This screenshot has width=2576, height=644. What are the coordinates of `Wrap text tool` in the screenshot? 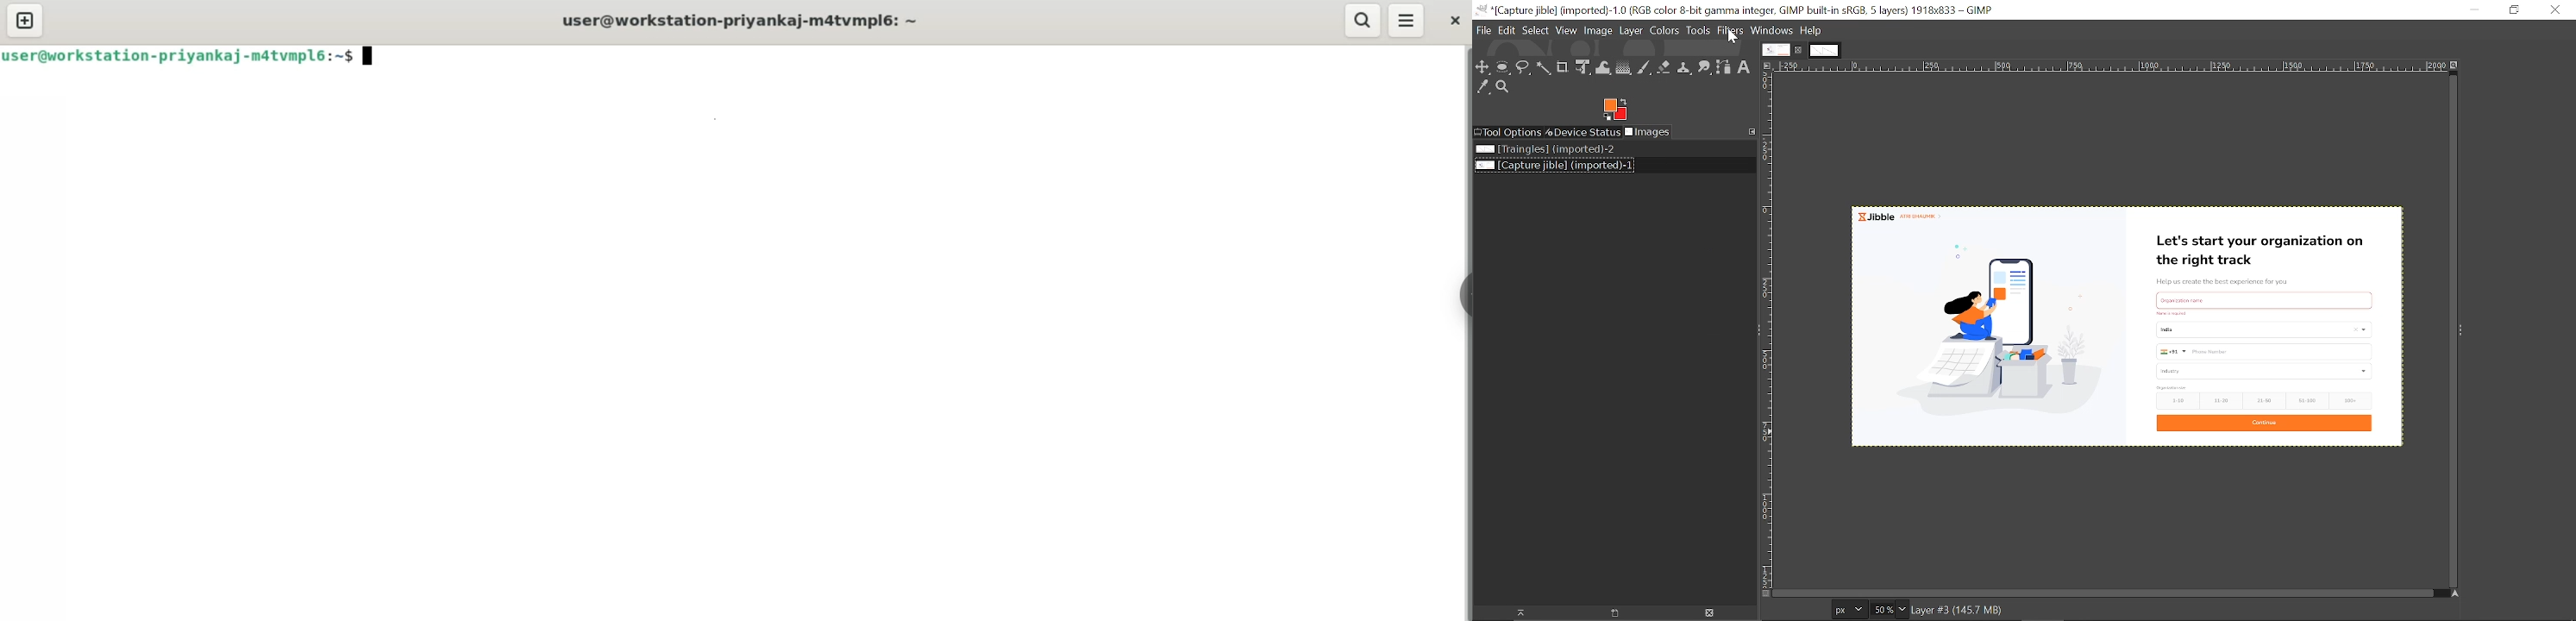 It's located at (1604, 68).